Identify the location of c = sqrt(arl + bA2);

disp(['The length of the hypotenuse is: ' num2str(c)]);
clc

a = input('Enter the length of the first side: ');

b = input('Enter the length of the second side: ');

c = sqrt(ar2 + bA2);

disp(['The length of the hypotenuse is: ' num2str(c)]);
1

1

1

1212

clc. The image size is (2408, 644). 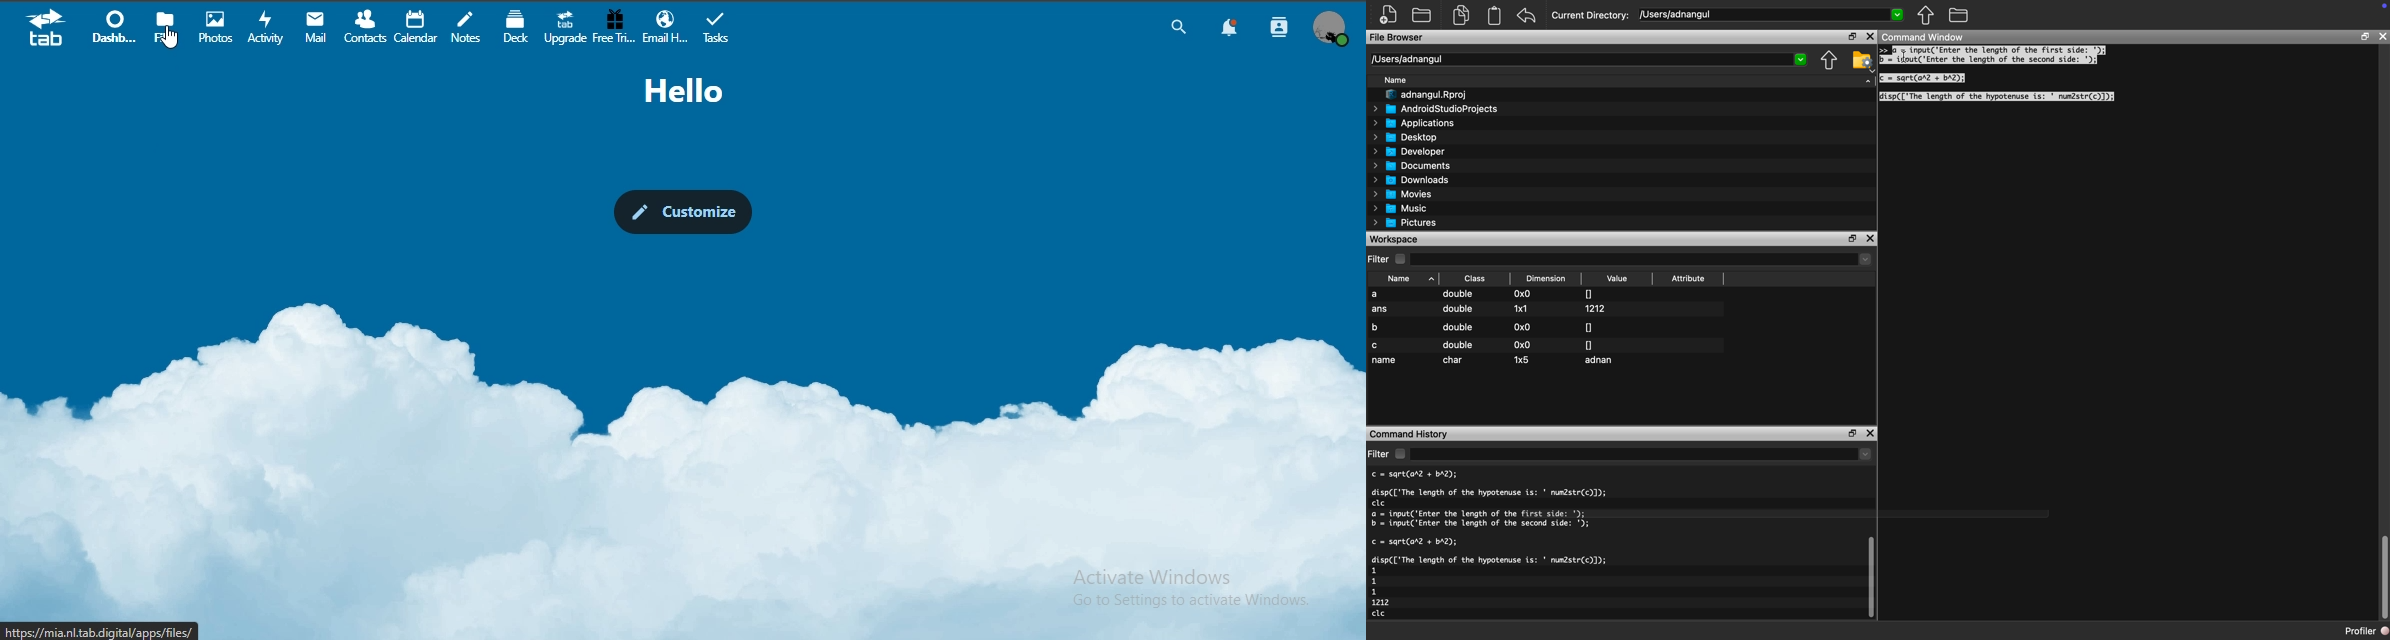
(1517, 546).